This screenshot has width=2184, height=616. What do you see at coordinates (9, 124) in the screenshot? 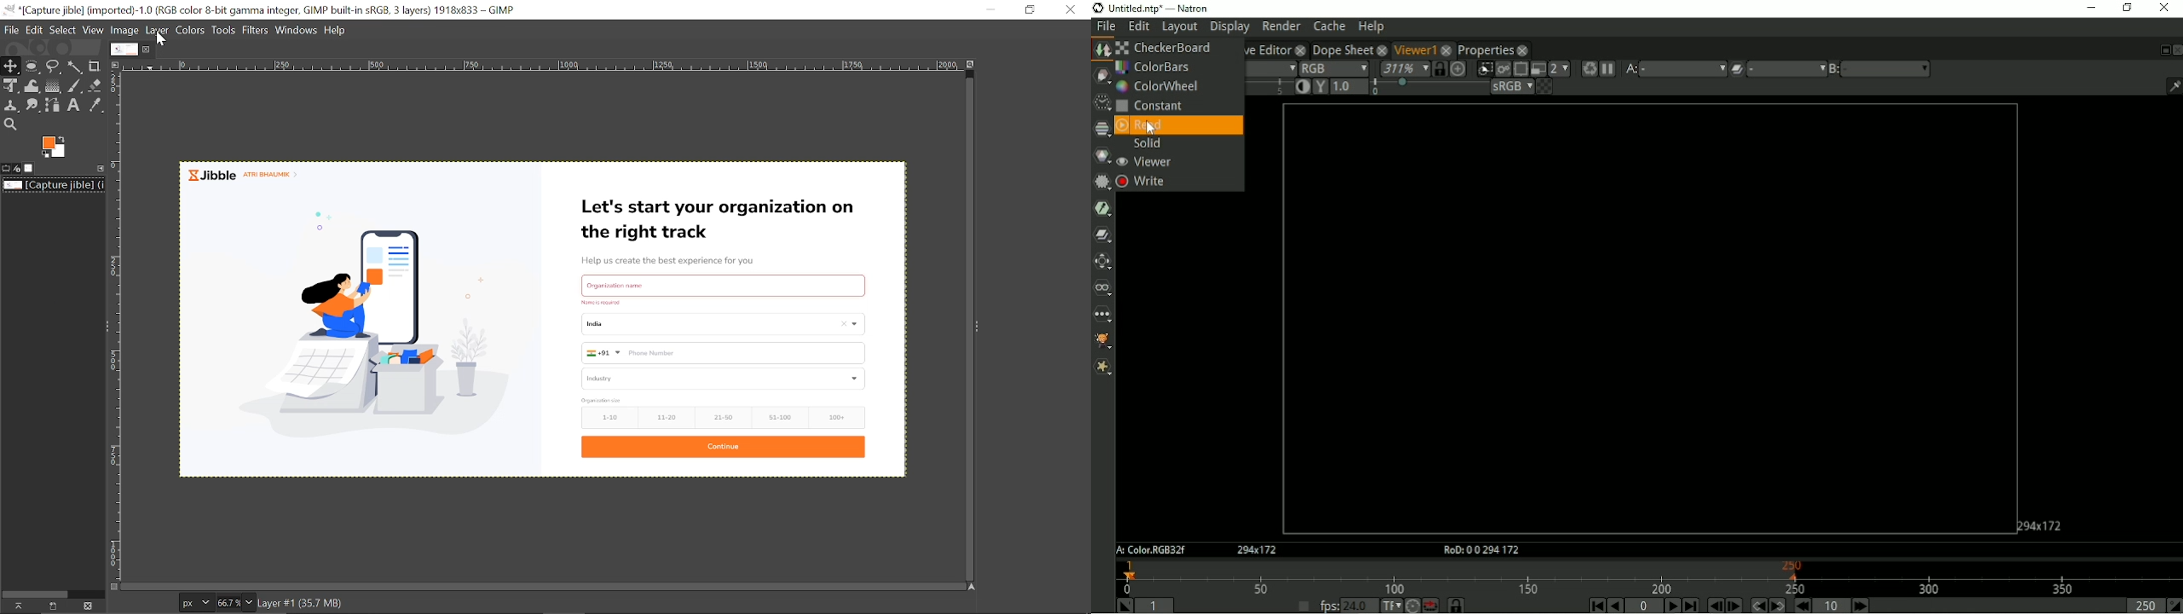
I see `Zoom tool` at bounding box center [9, 124].